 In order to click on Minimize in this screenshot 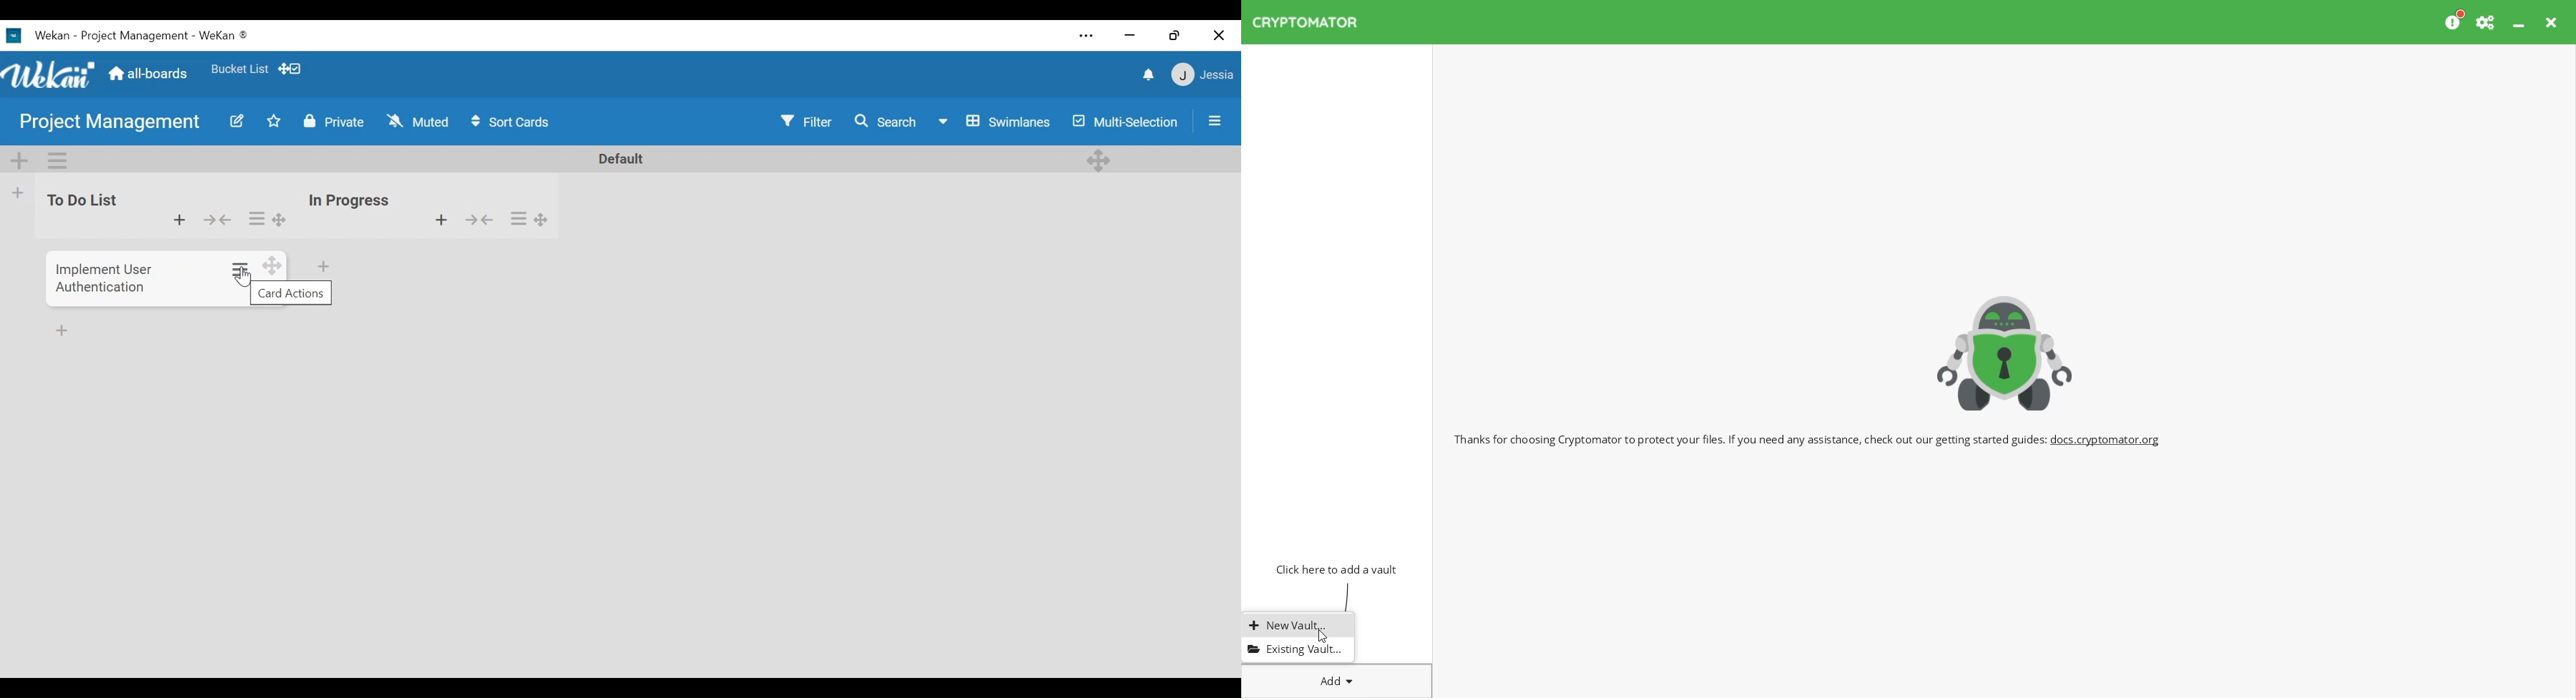, I will do `click(2520, 22)`.